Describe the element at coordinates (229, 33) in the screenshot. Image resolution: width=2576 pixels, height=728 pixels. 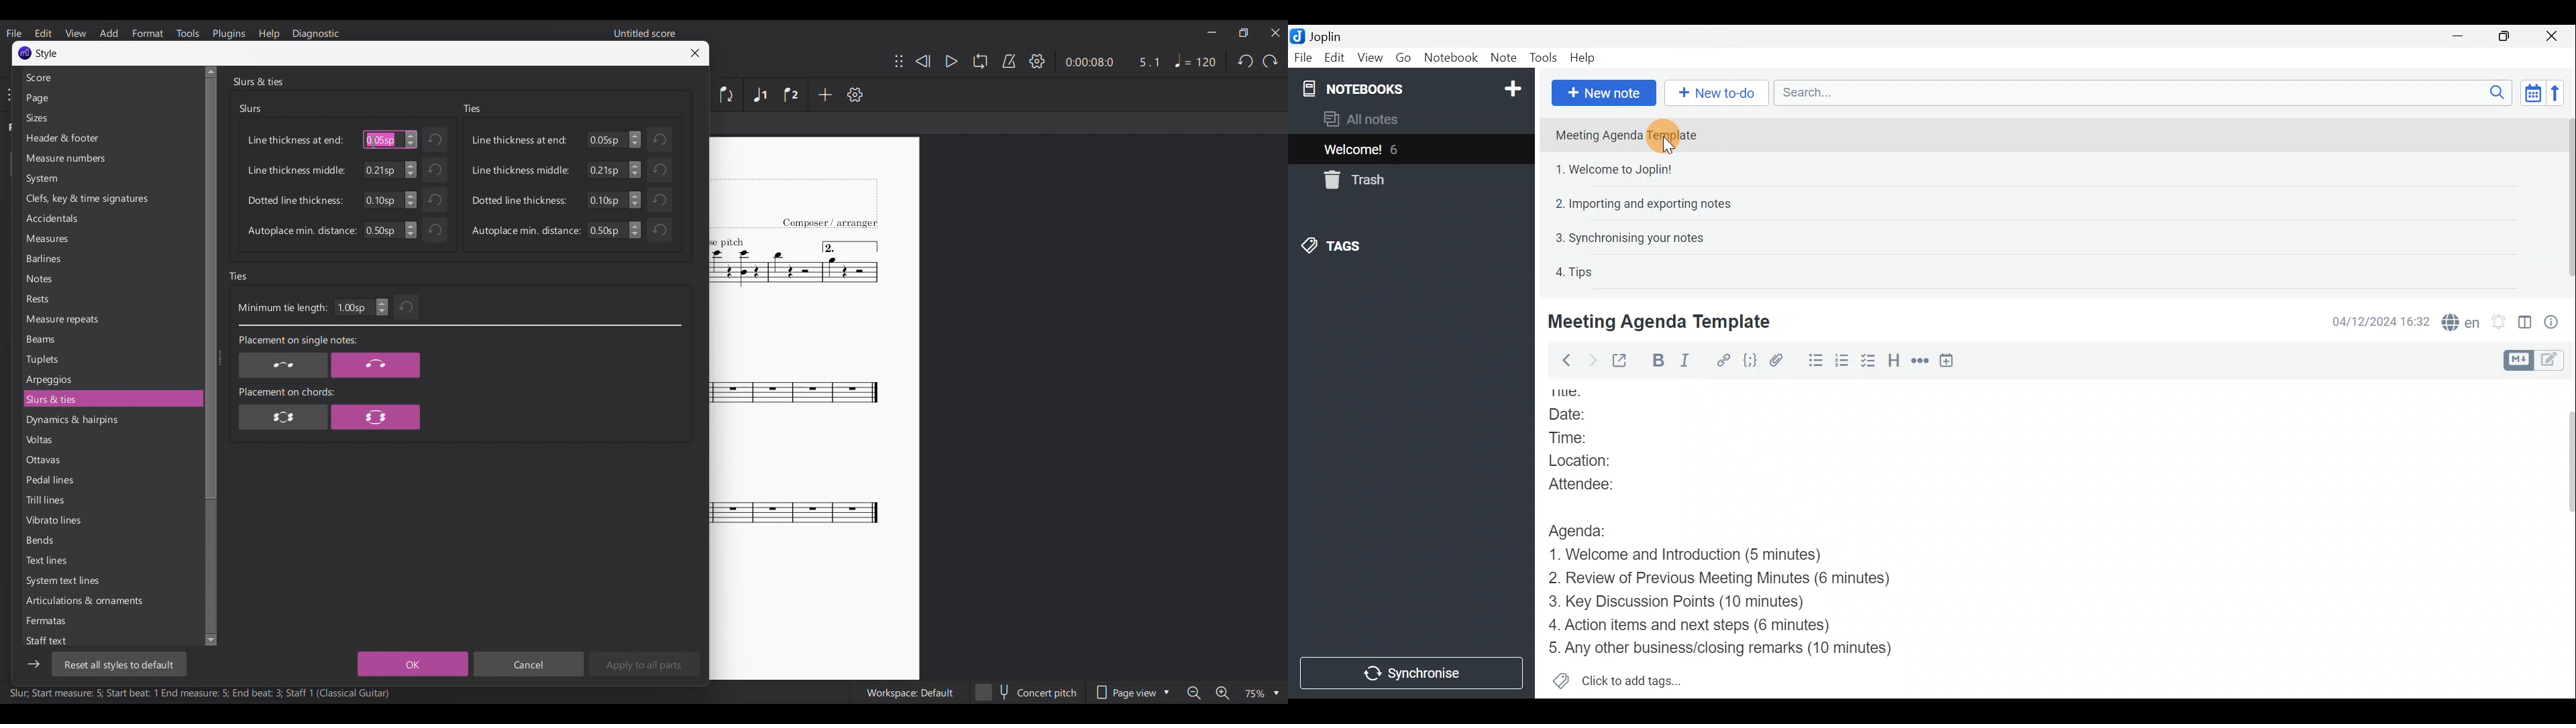
I see `Plugins menu` at that location.